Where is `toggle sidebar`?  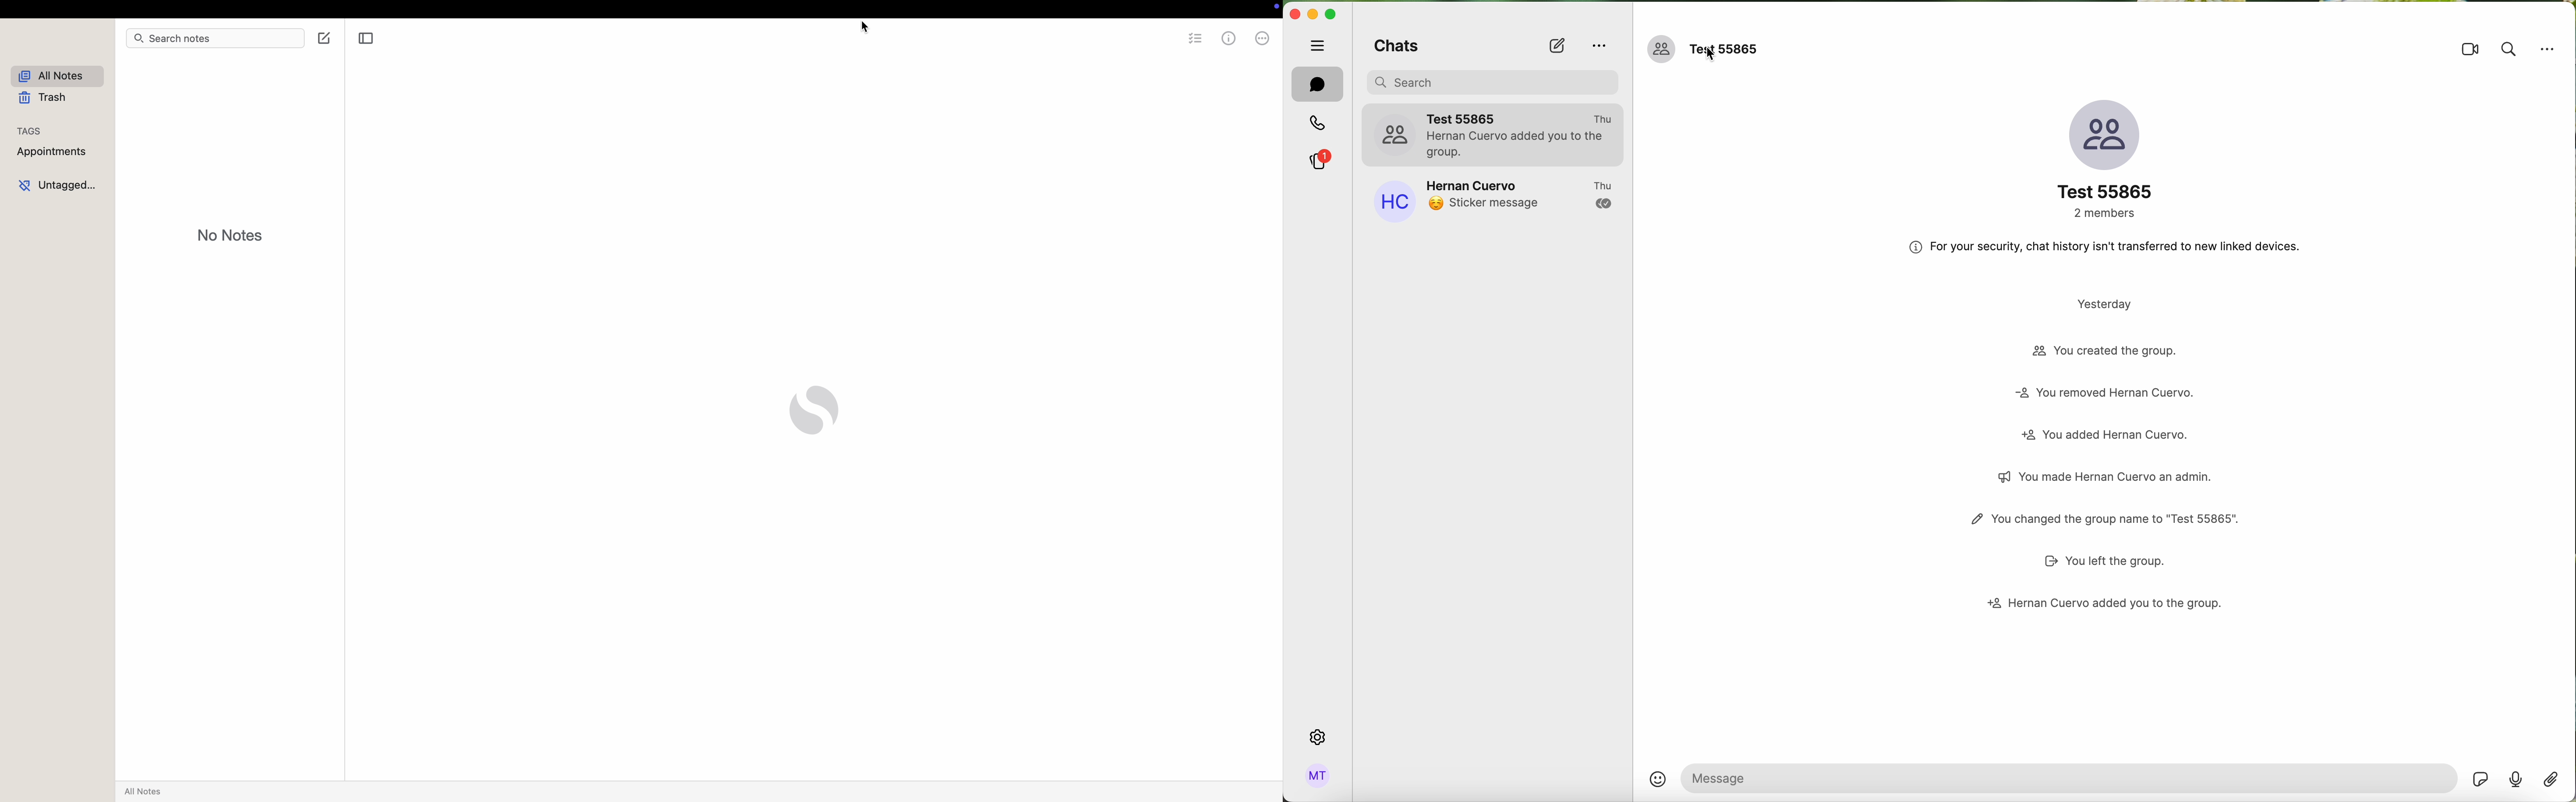 toggle sidebar is located at coordinates (367, 40).